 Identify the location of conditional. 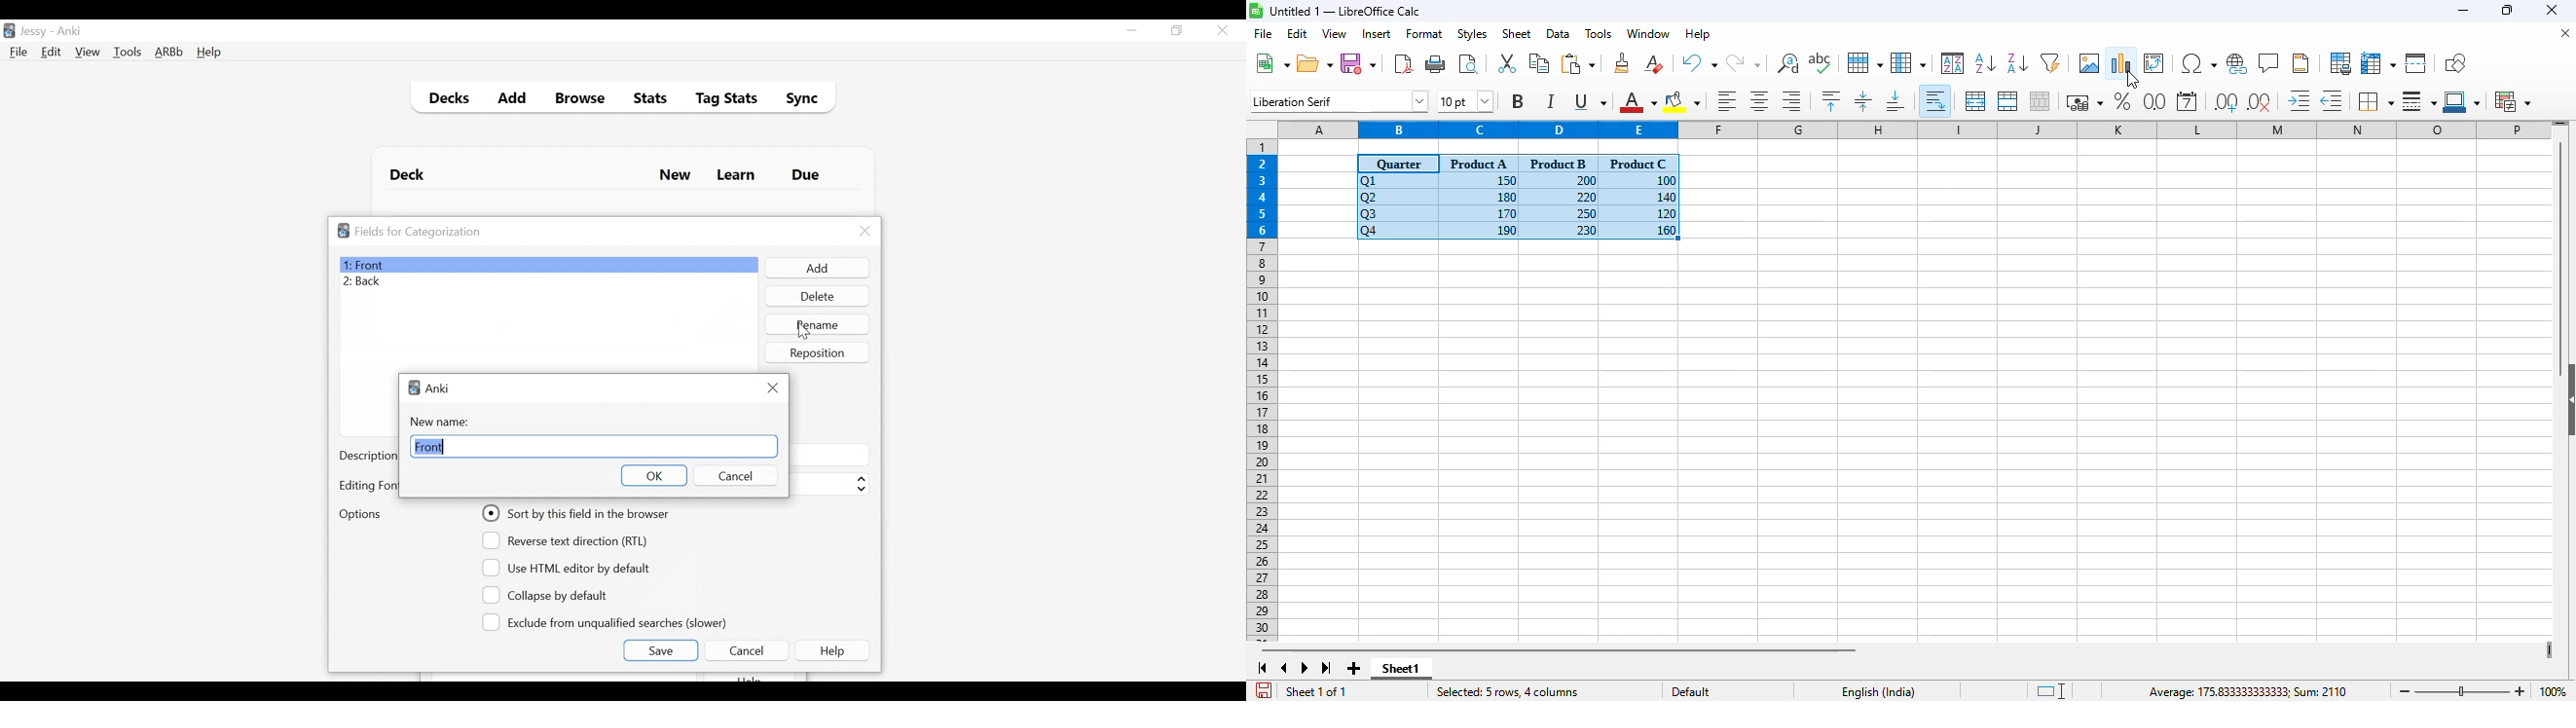
(2512, 101).